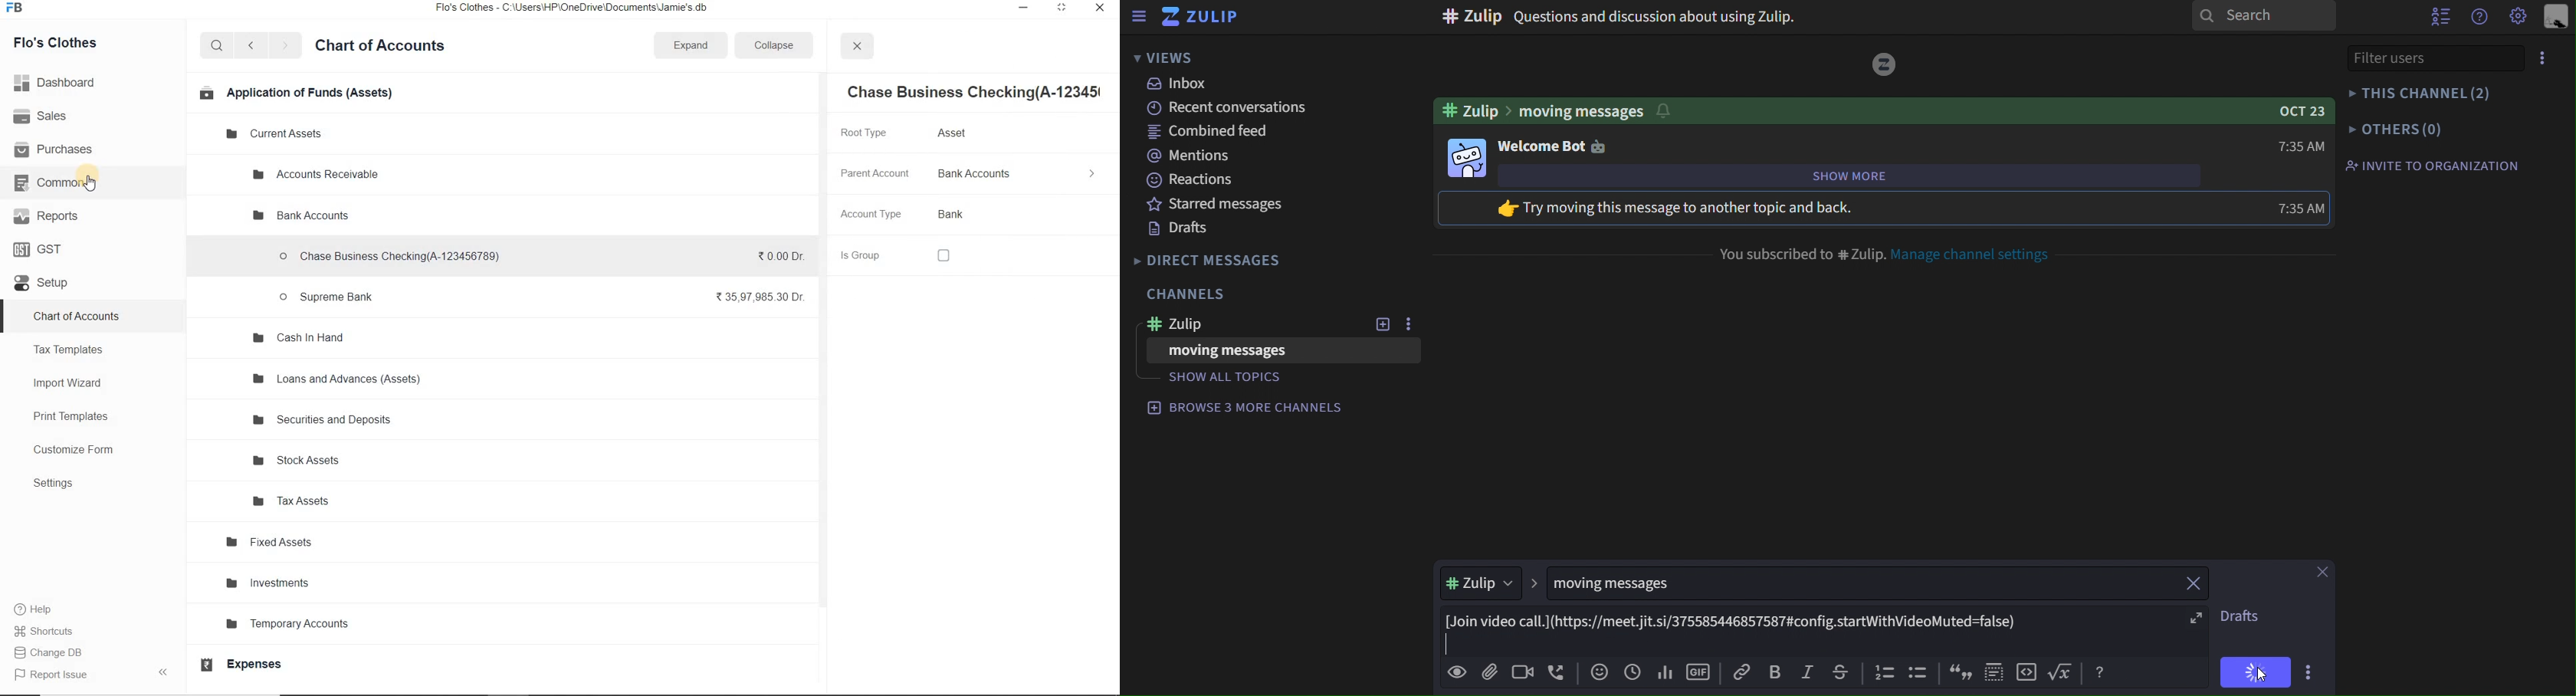 The height and width of the screenshot is (700, 2576). I want to click on Accounts Receivable, so click(323, 173).